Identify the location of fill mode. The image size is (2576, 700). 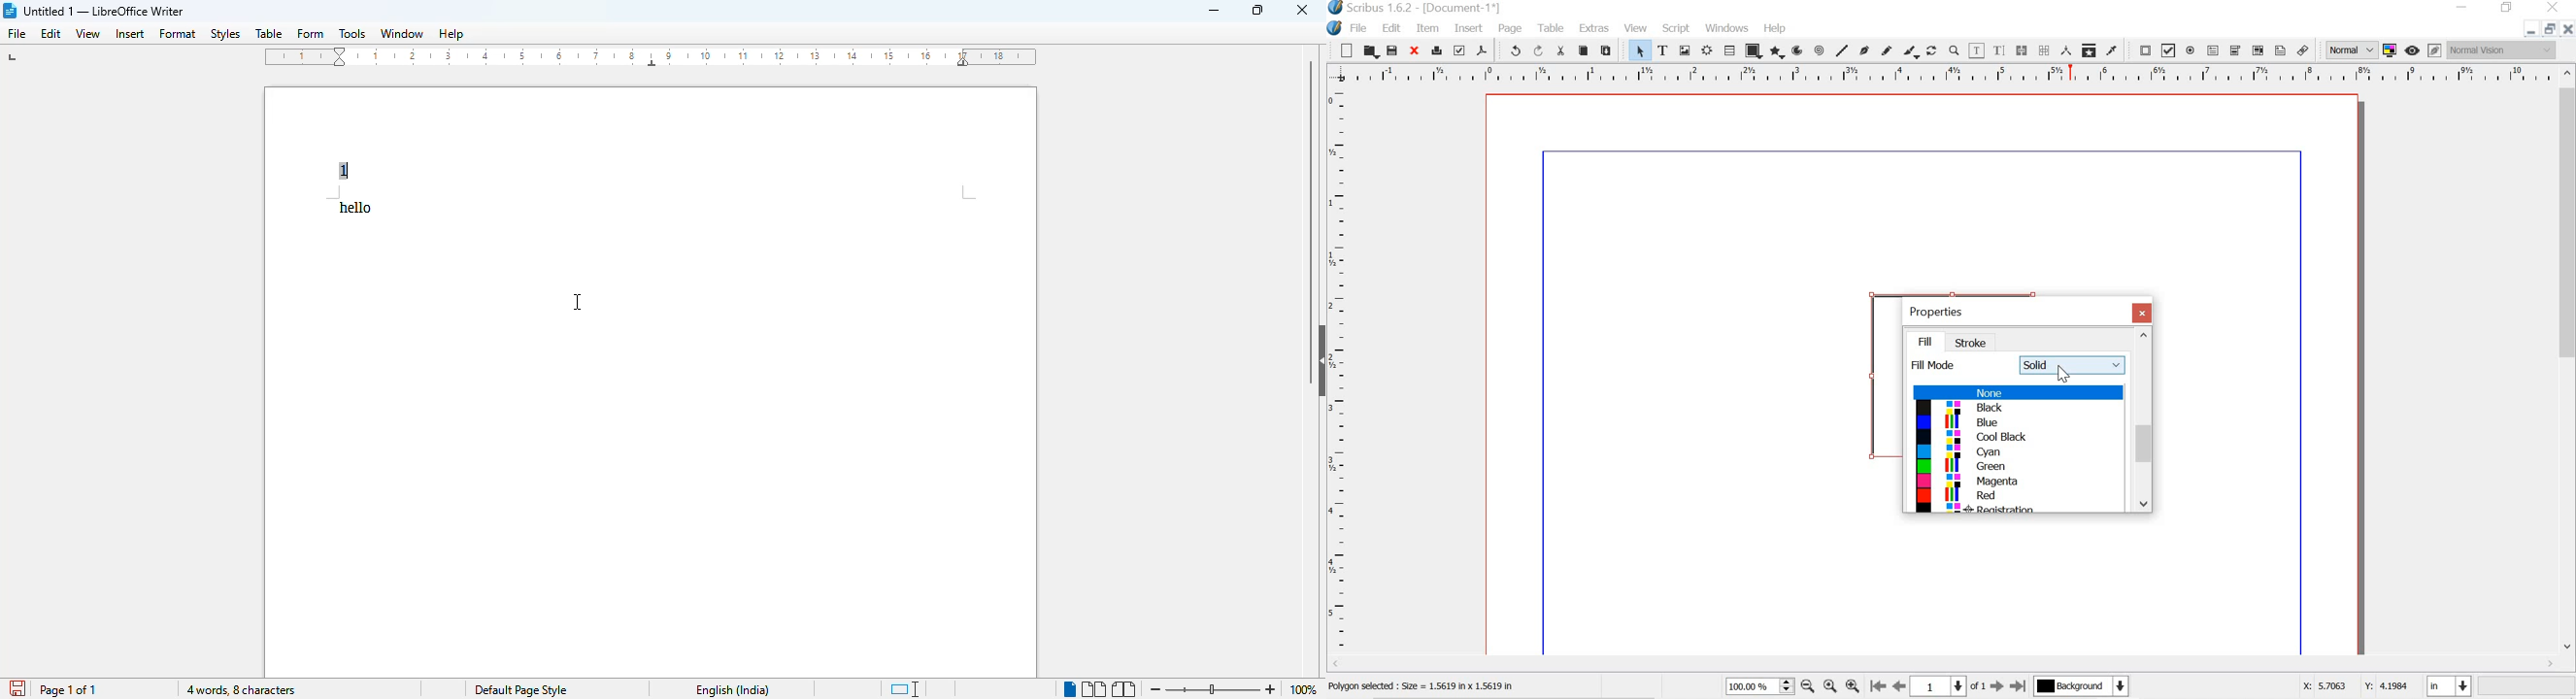
(1936, 366).